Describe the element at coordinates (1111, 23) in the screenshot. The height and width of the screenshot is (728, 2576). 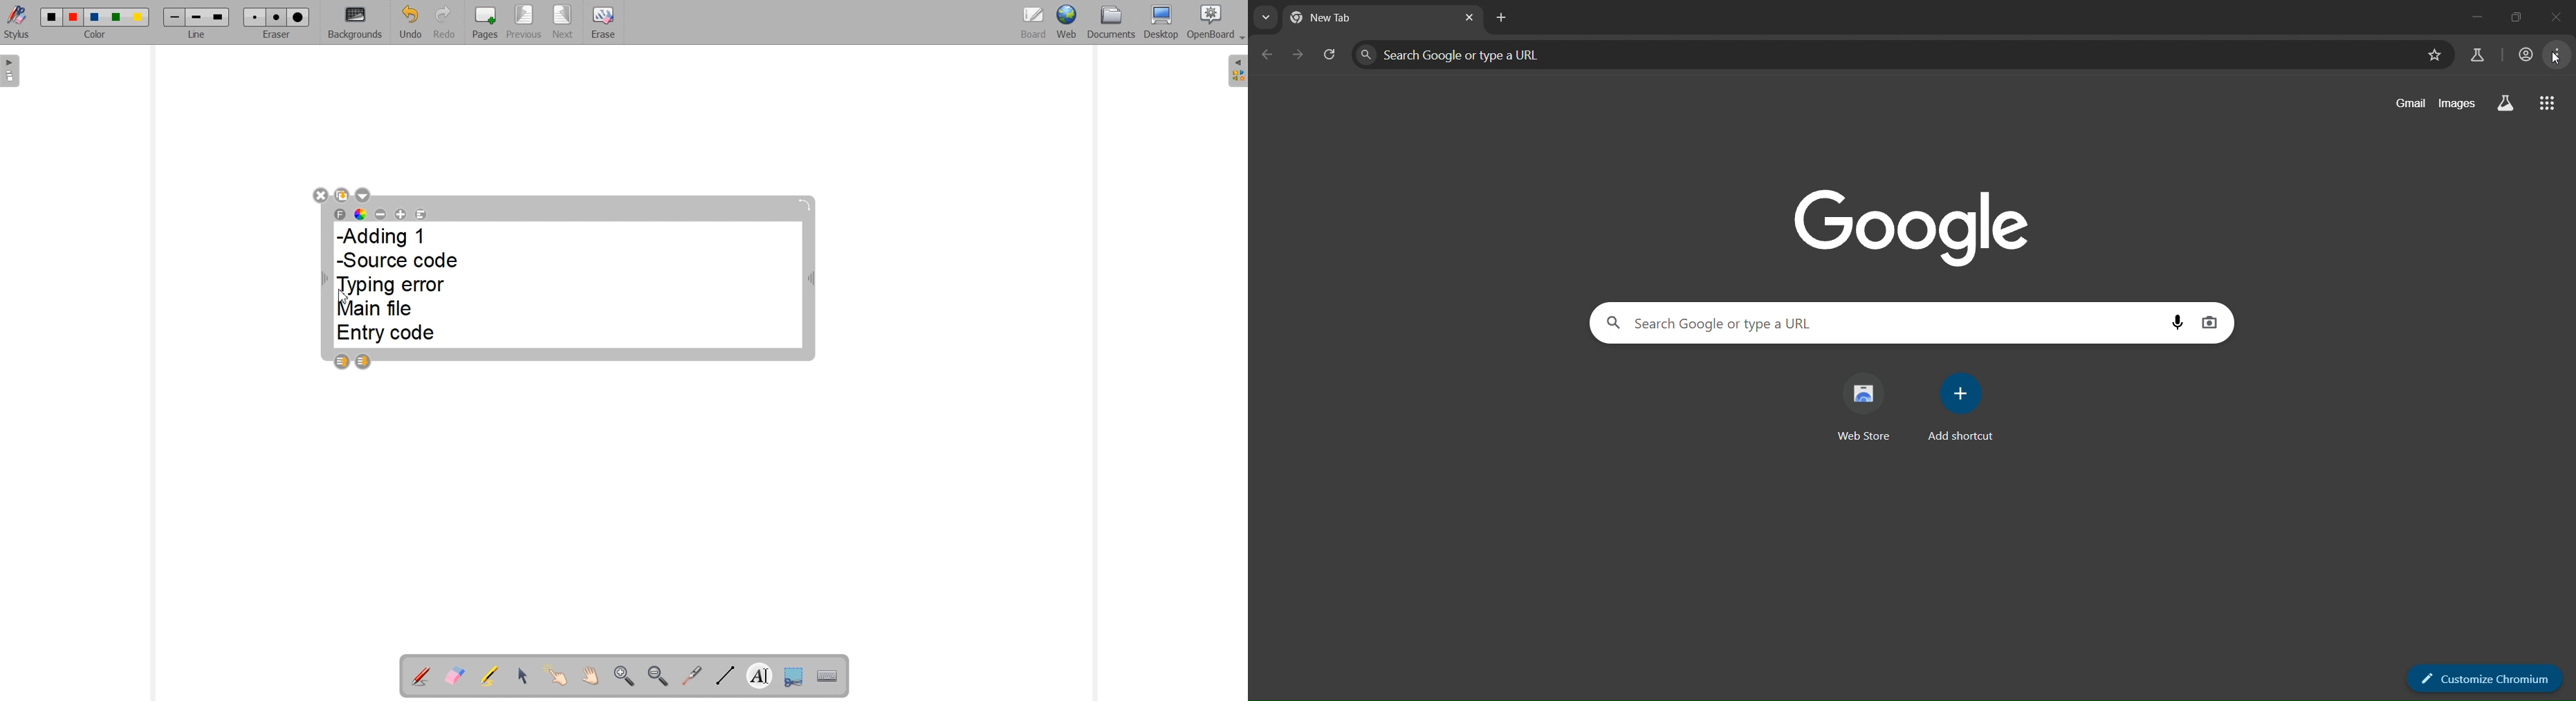
I see `Documents` at that location.